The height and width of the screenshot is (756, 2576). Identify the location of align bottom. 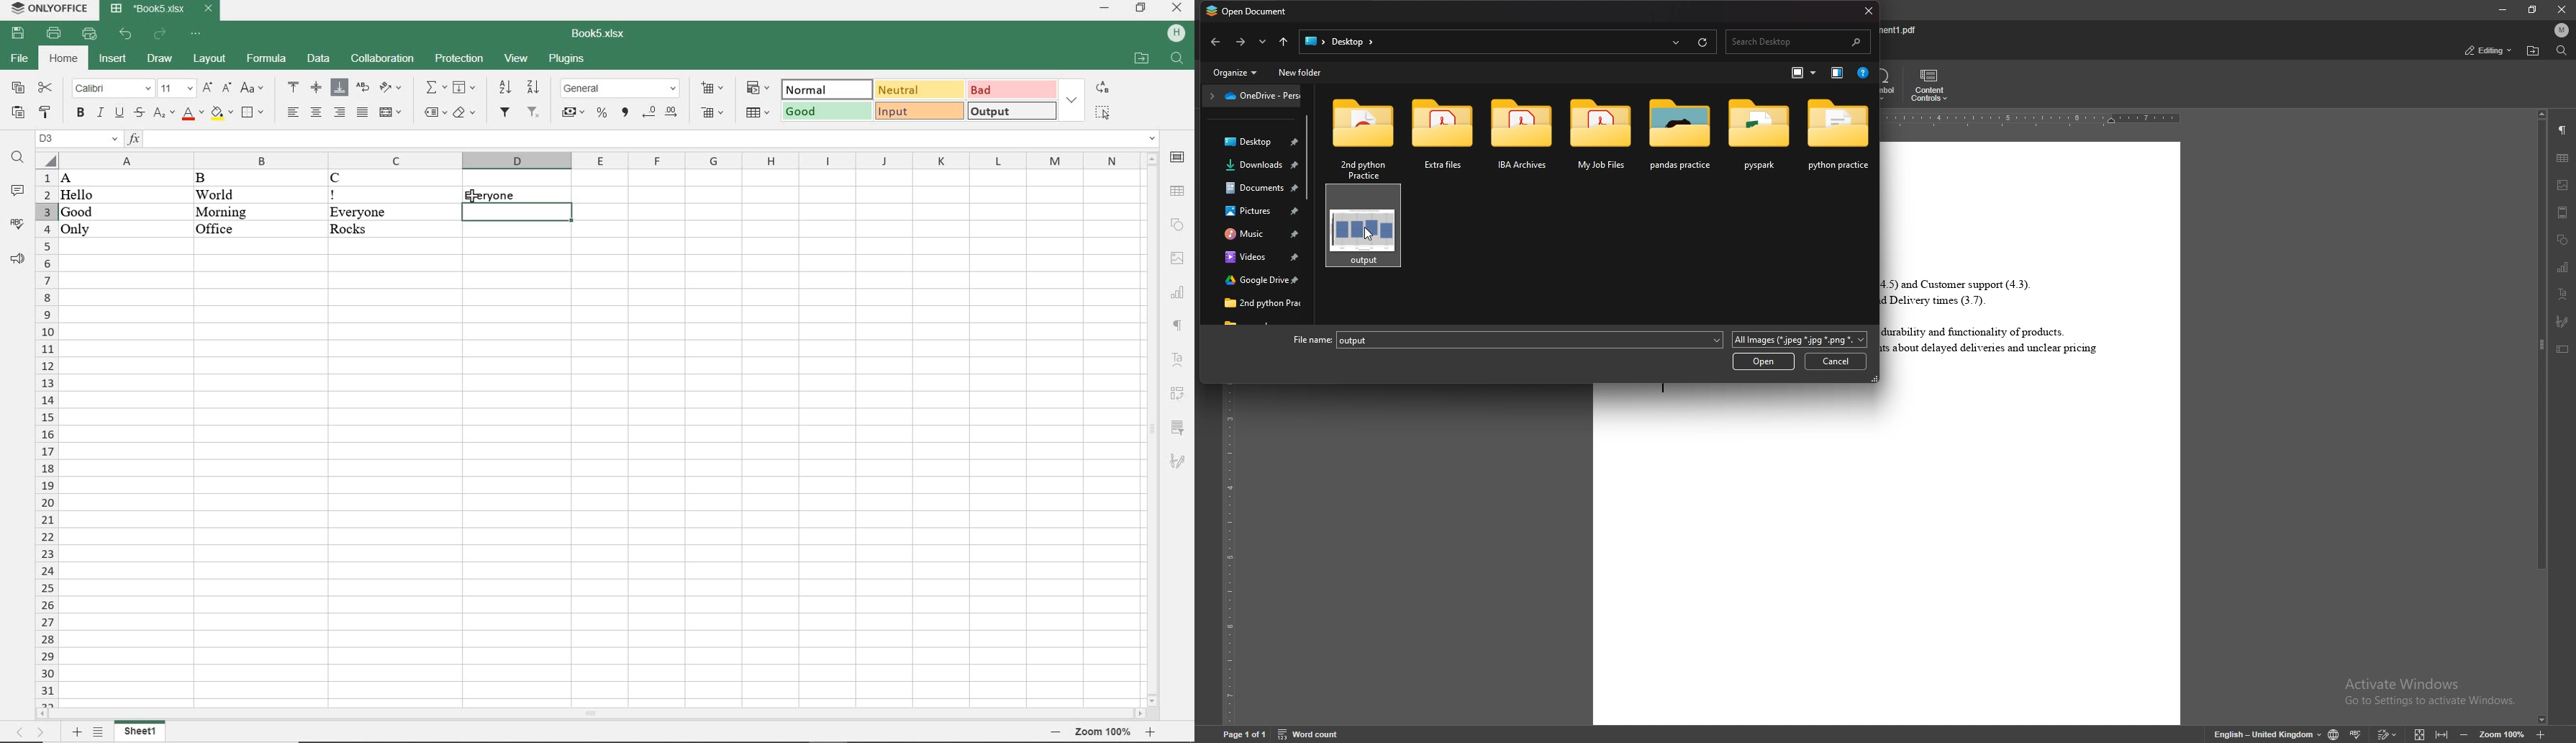
(341, 88).